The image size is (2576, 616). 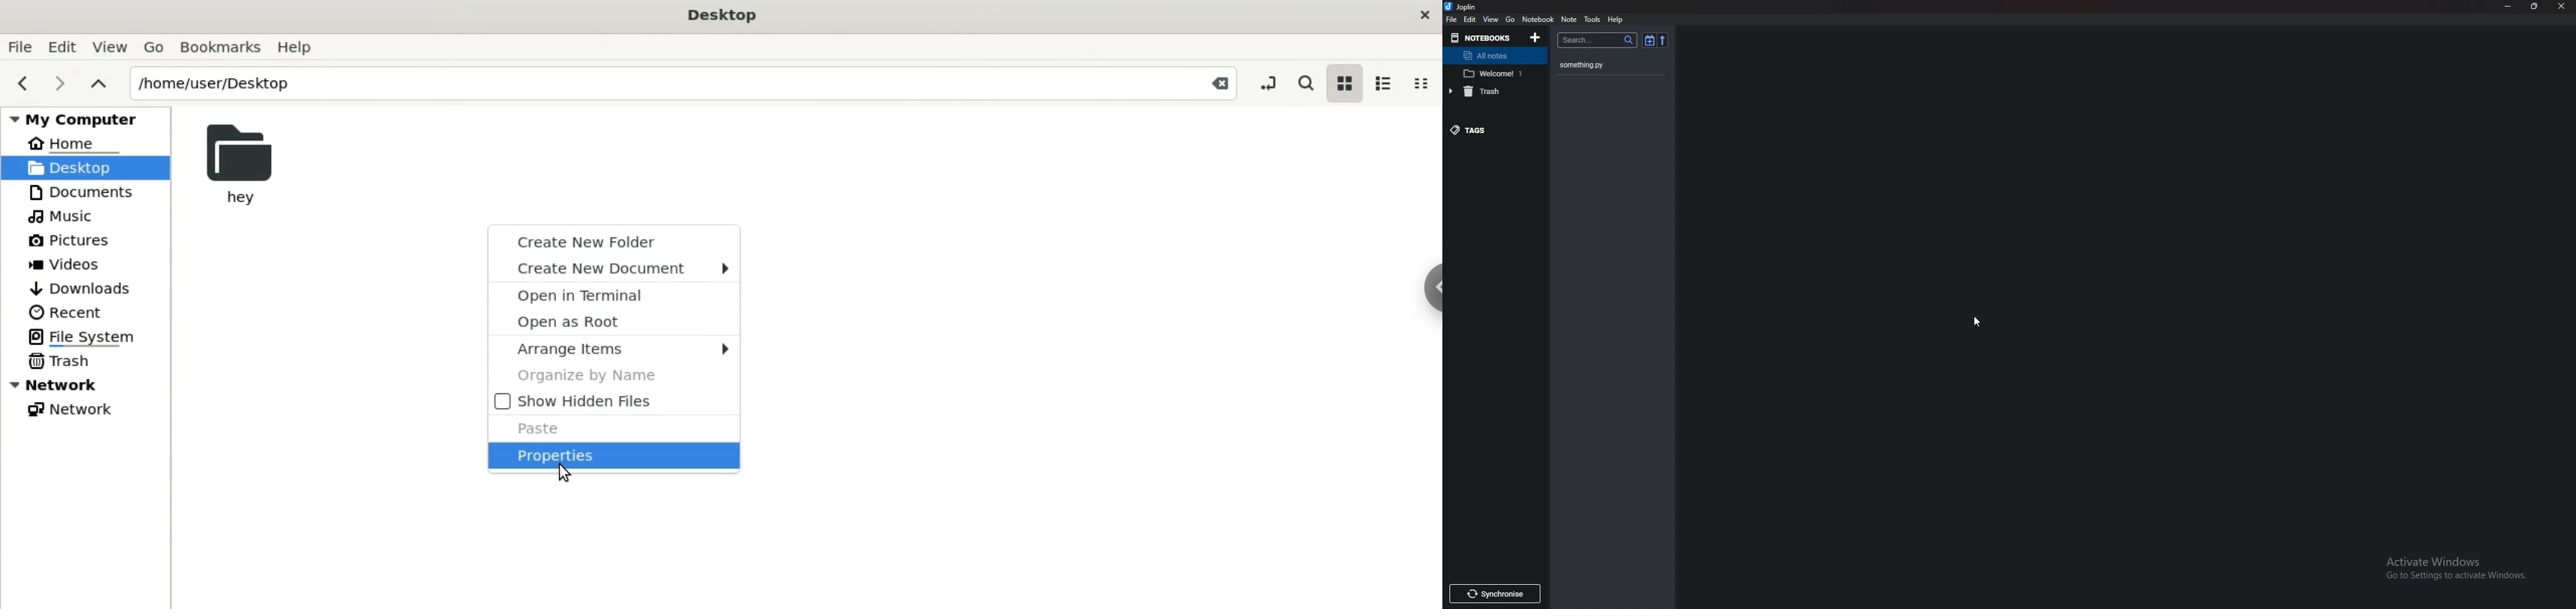 What do you see at coordinates (1978, 323) in the screenshot?
I see `cursor` at bounding box center [1978, 323].